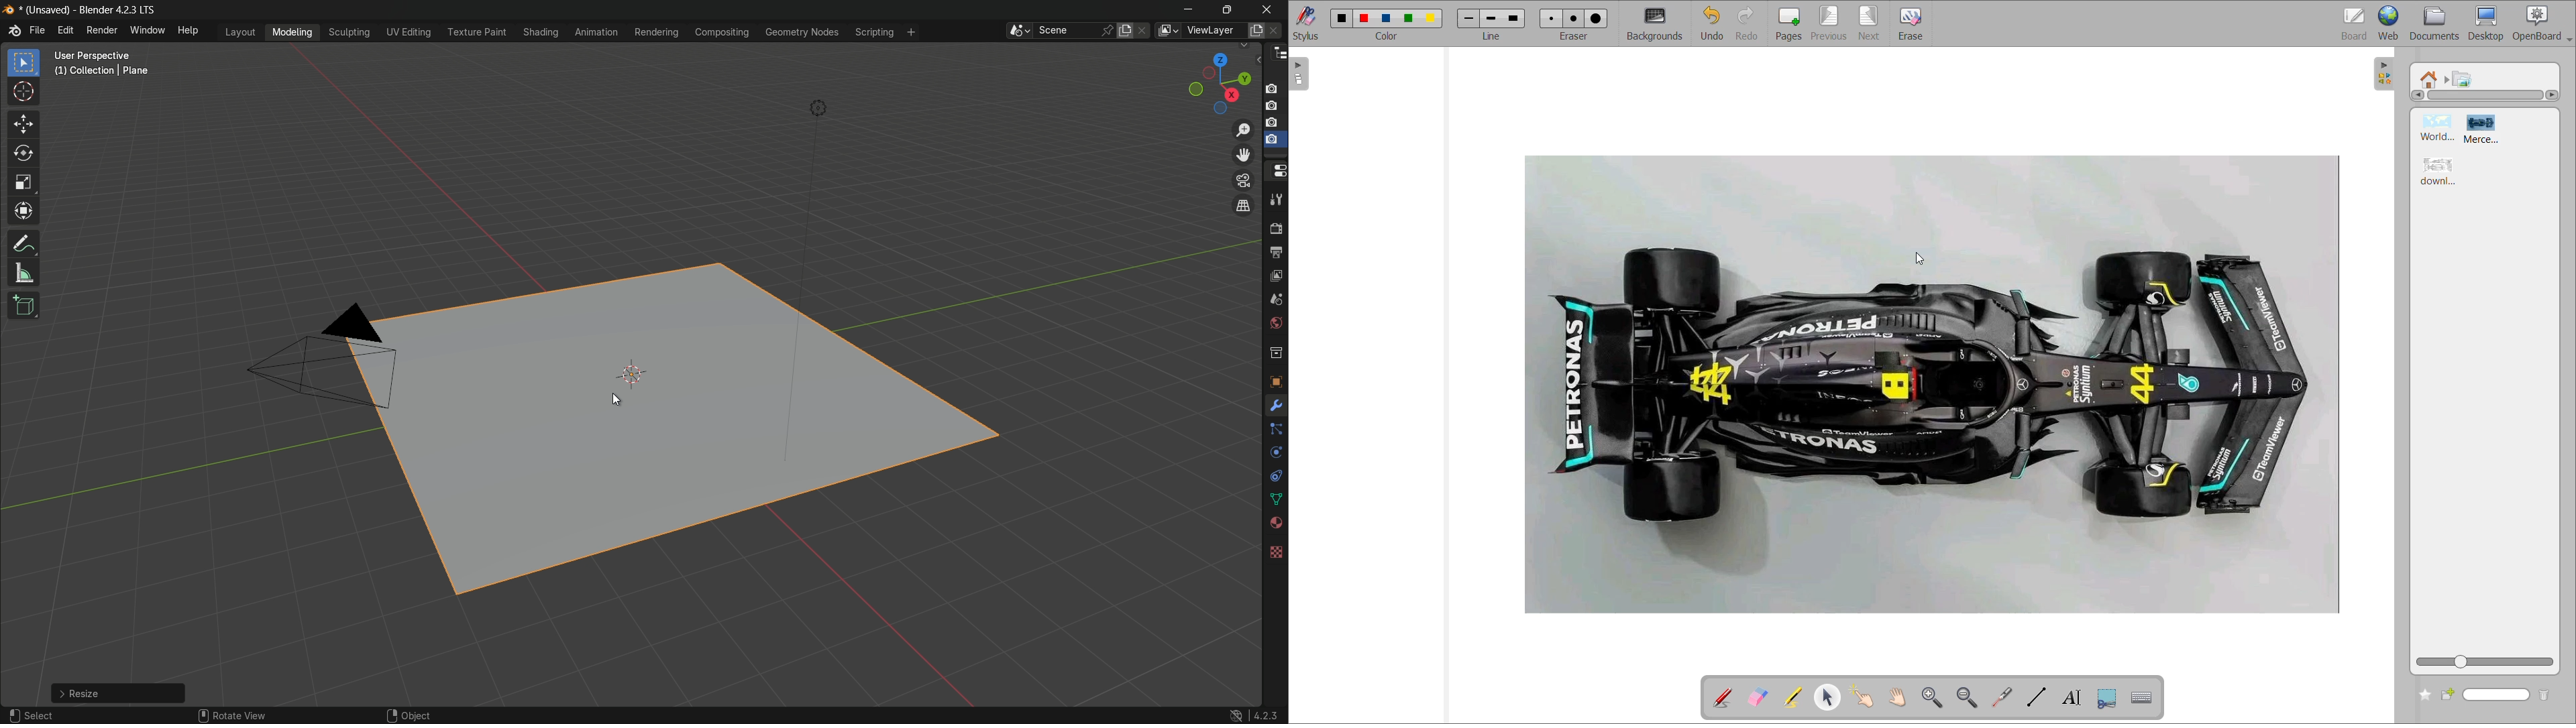  I want to click on move view, so click(1244, 156).